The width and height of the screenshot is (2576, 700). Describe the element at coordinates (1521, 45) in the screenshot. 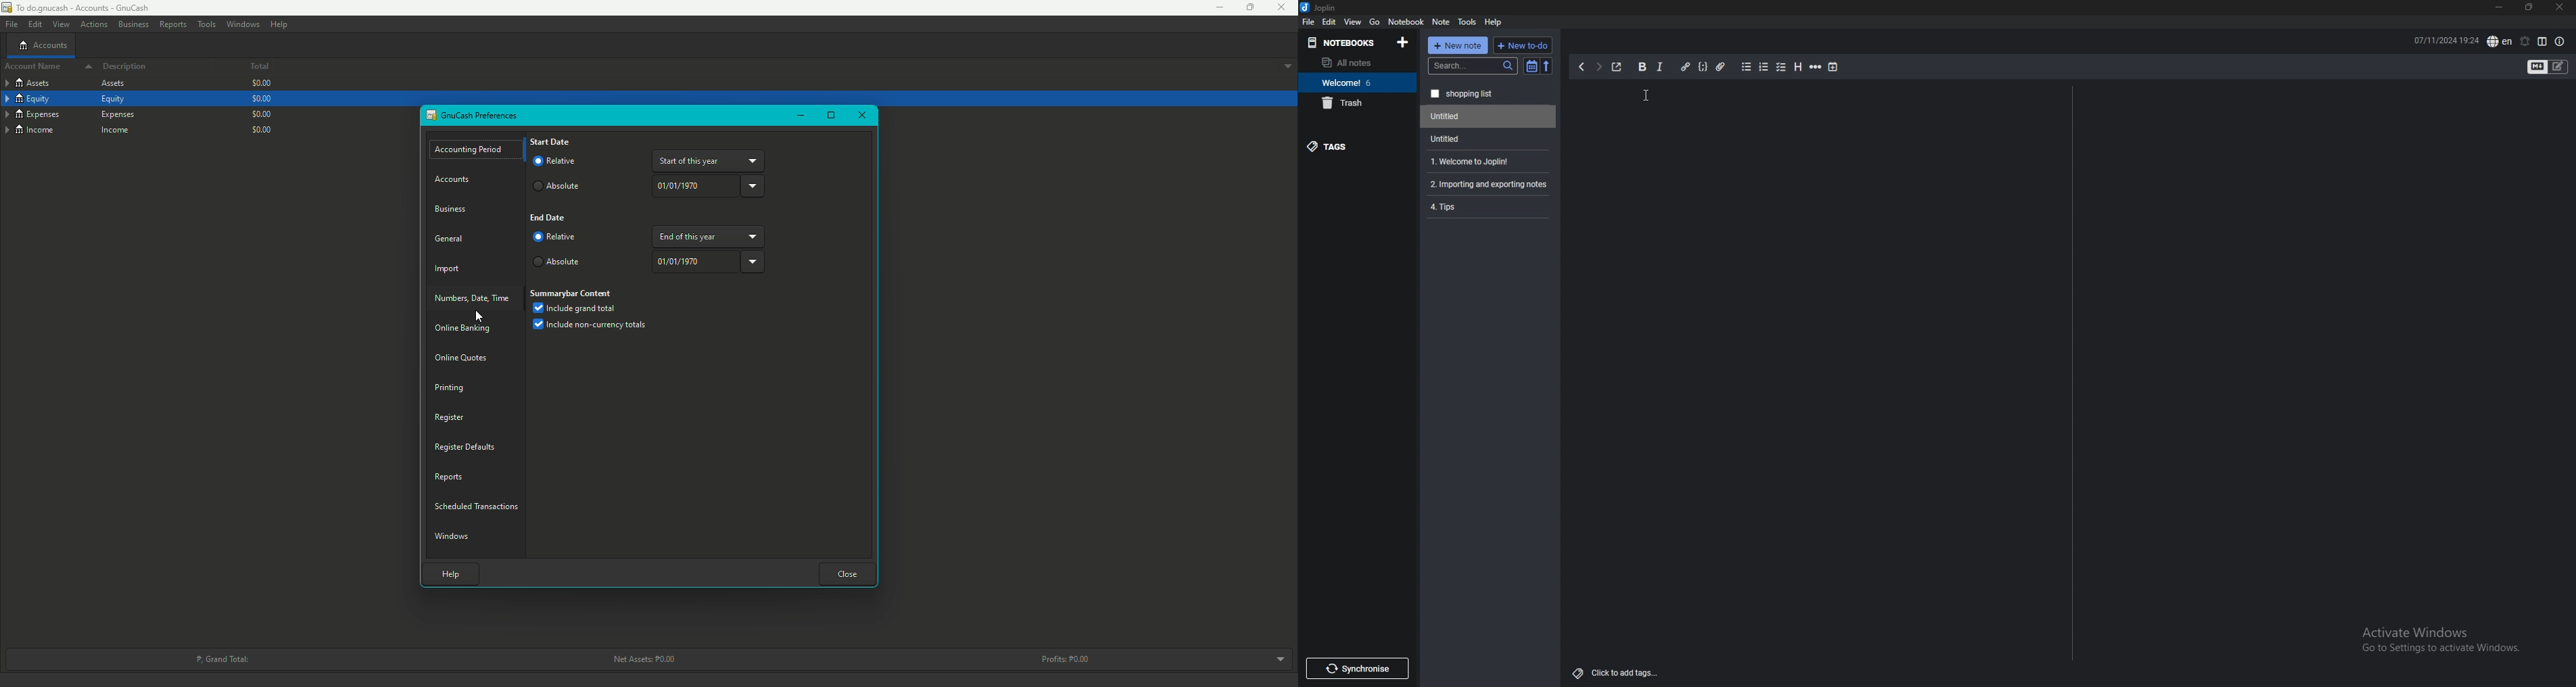

I see `new todo` at that location.